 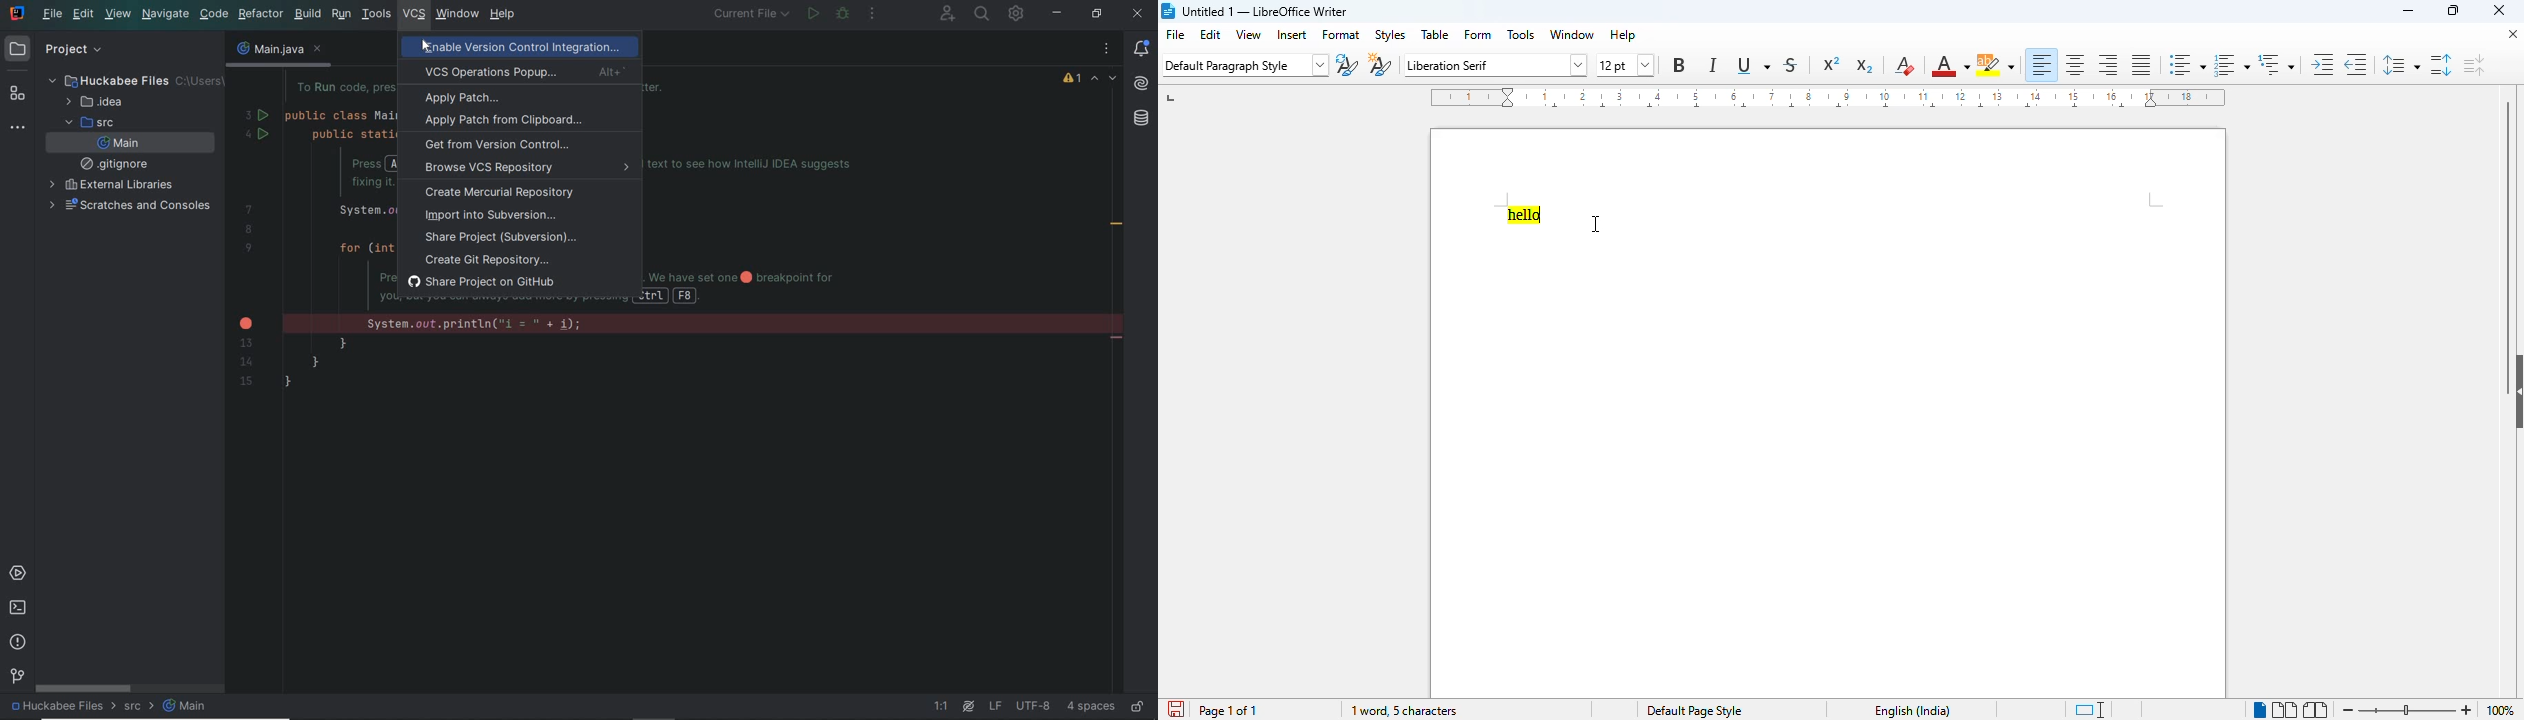 I want to click on styles, so click(x=1391, y=36).